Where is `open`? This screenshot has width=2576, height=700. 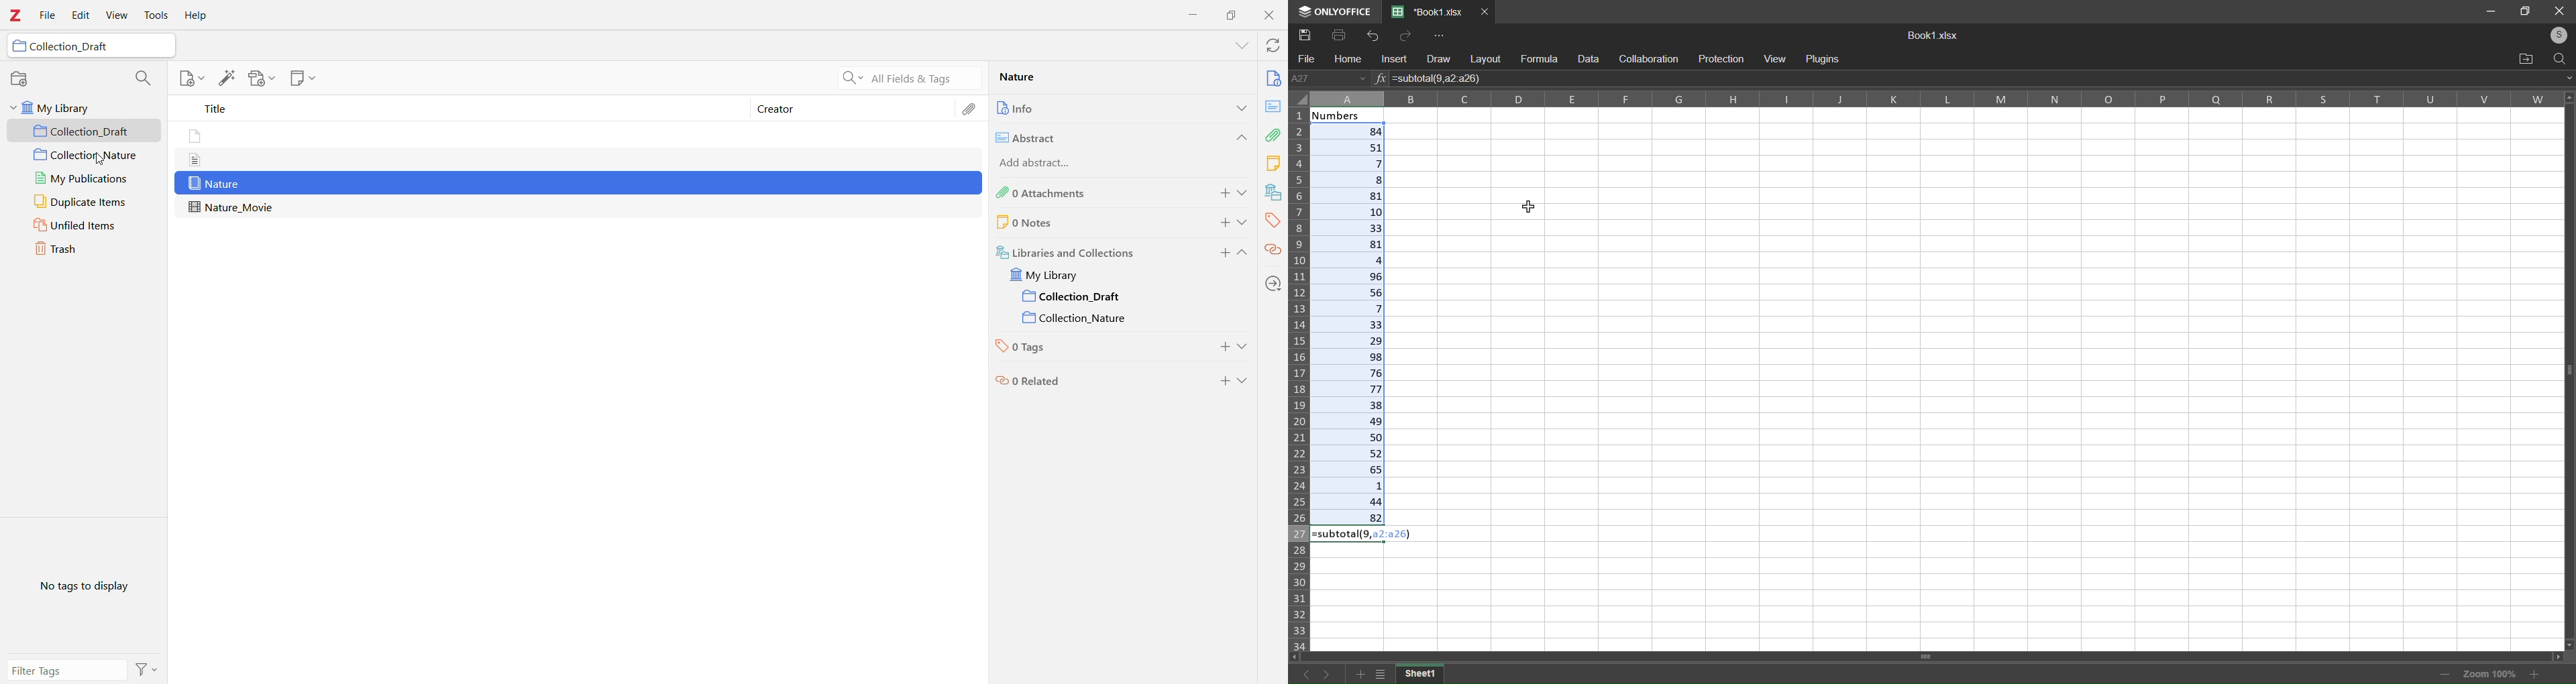
open is located at coordinates (2524, 57).